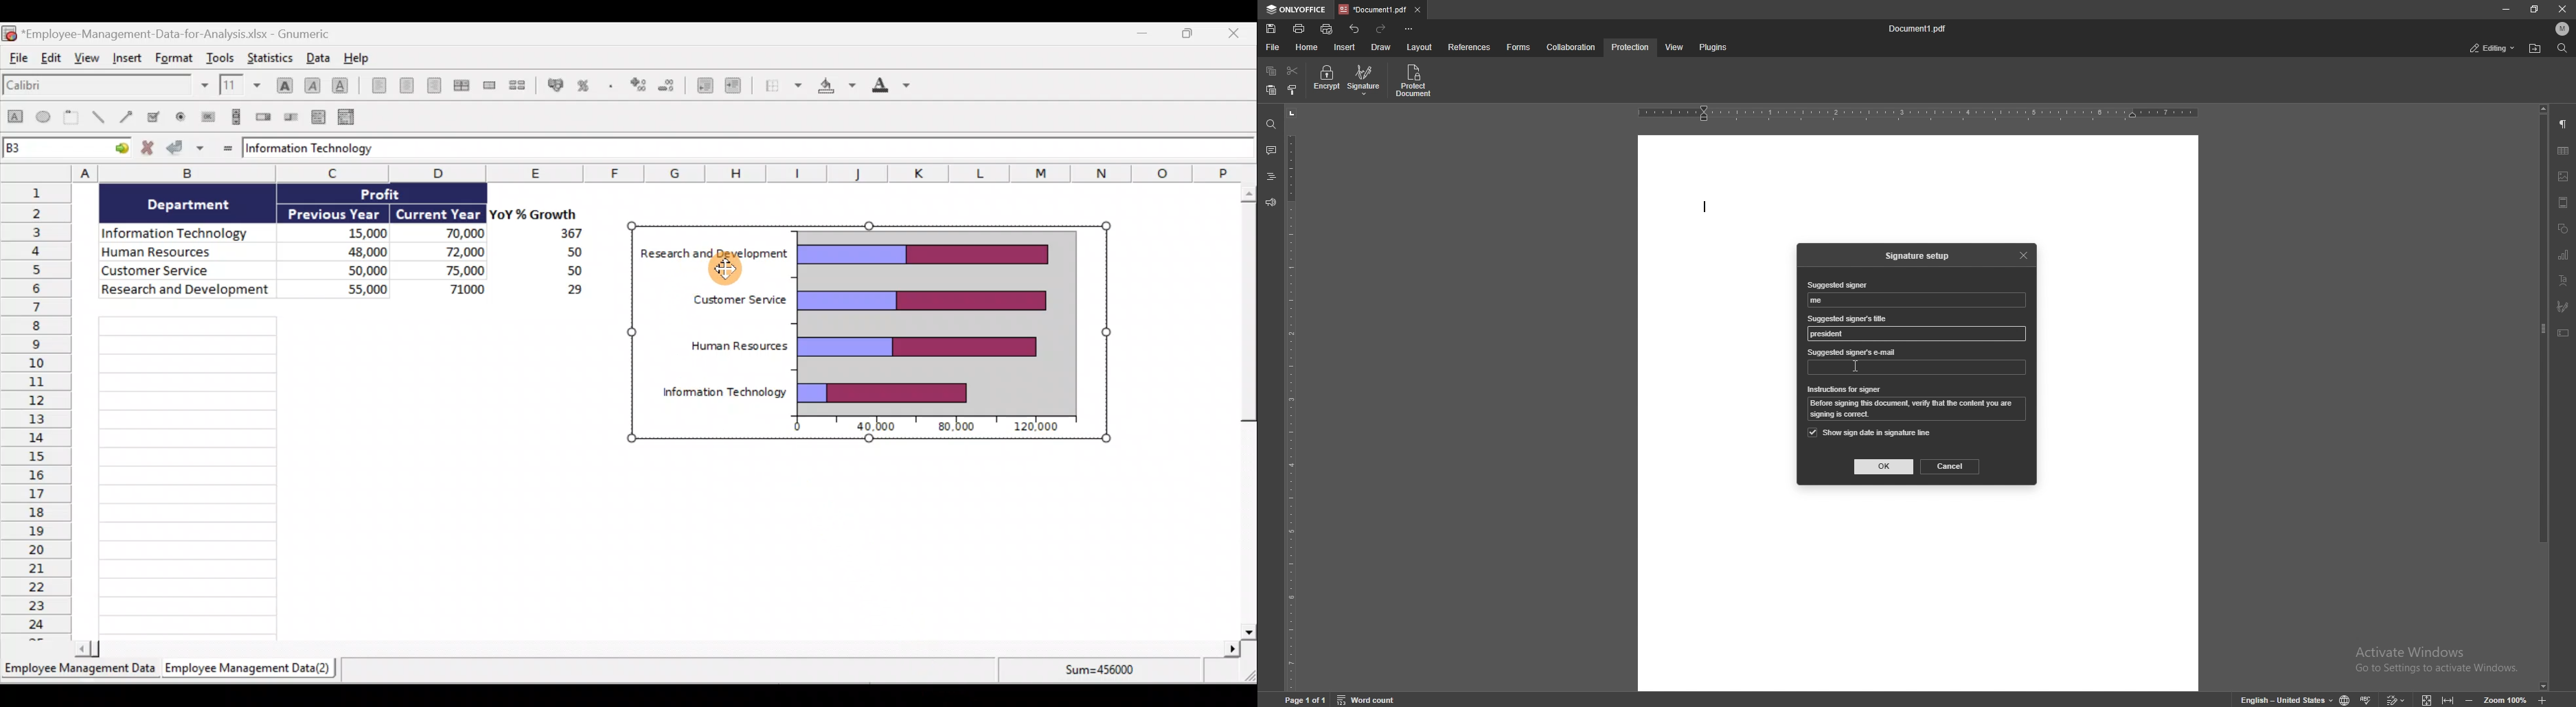 This screenshot has width=2576, height=728. I want to click on fit to width, so click(2450, 697).